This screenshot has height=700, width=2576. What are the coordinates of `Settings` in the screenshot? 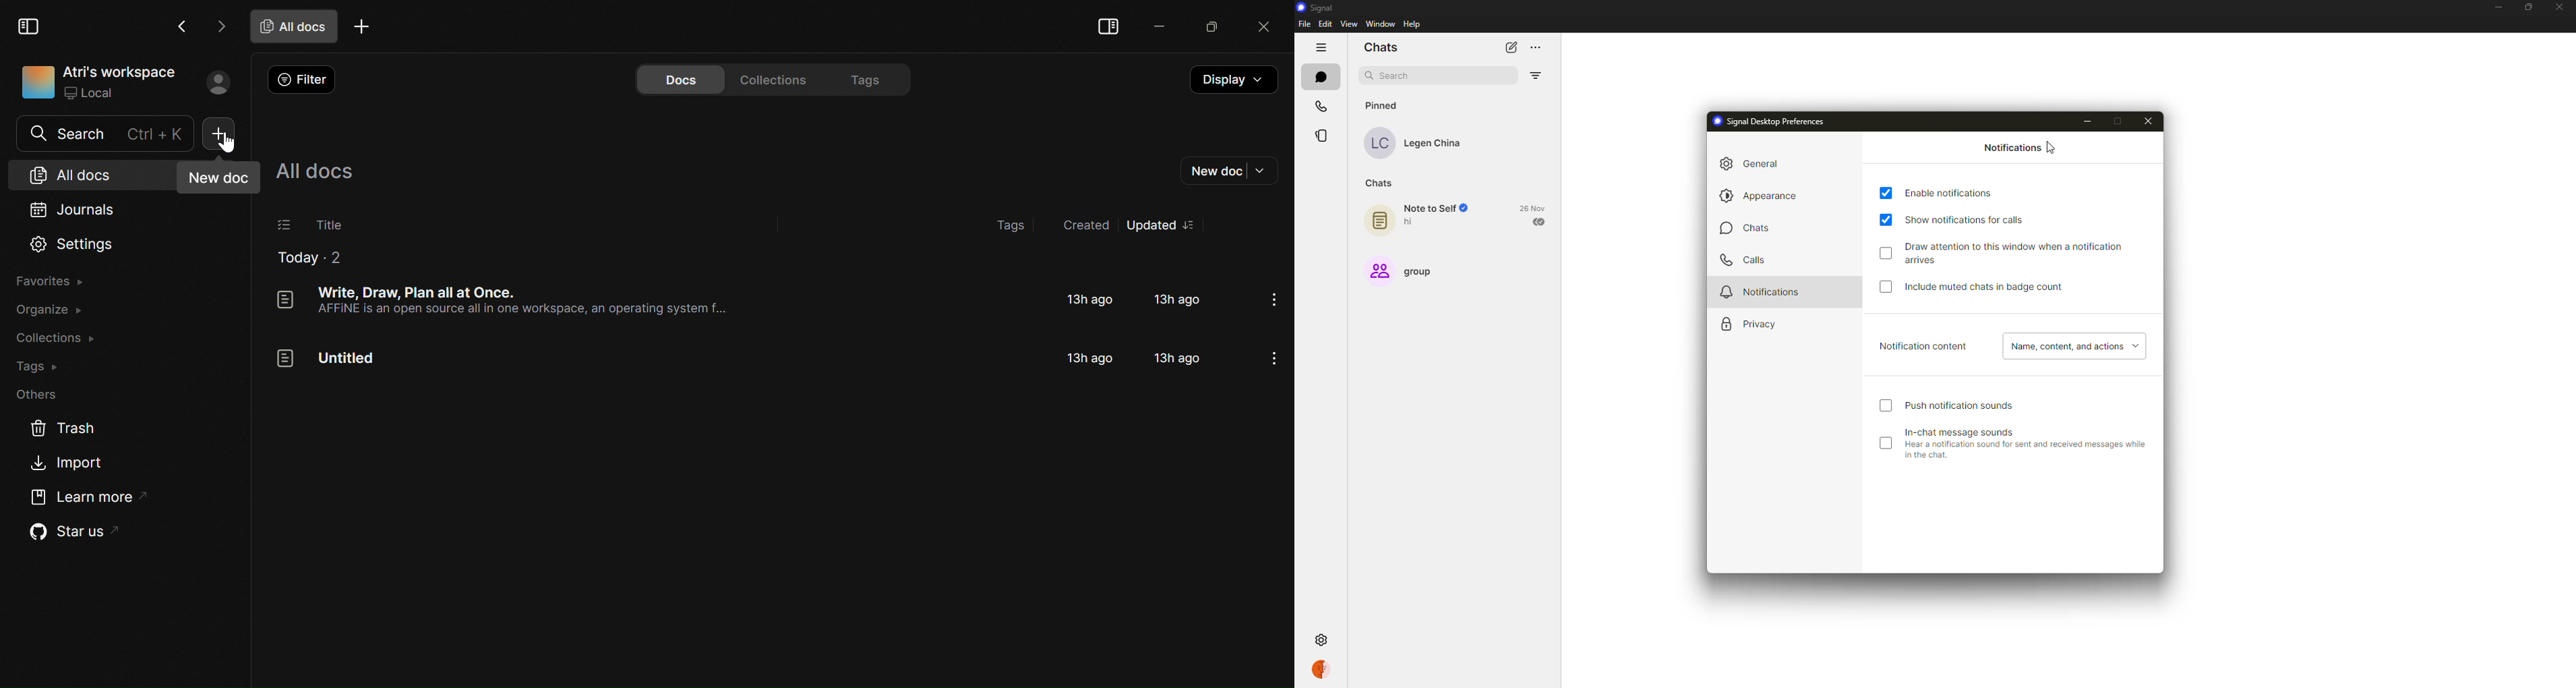 It's located at (73, 244).